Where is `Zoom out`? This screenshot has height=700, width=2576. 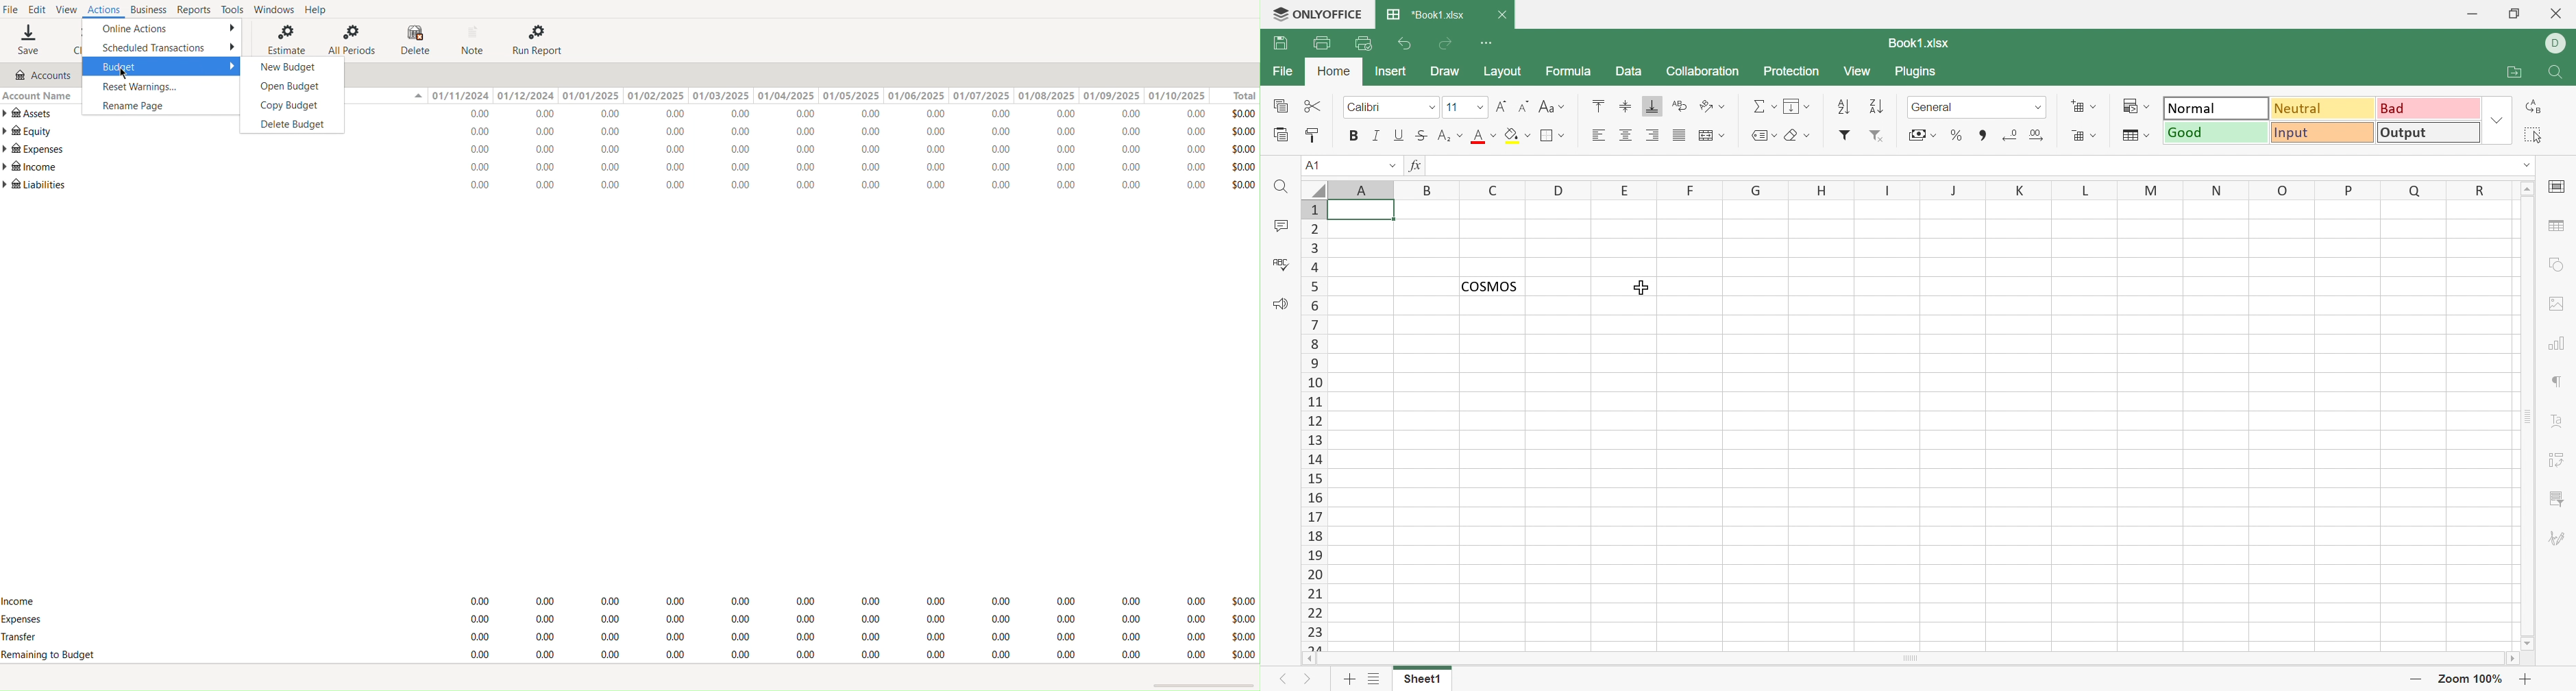
Zoom out is located at coordinates (2414, 677).